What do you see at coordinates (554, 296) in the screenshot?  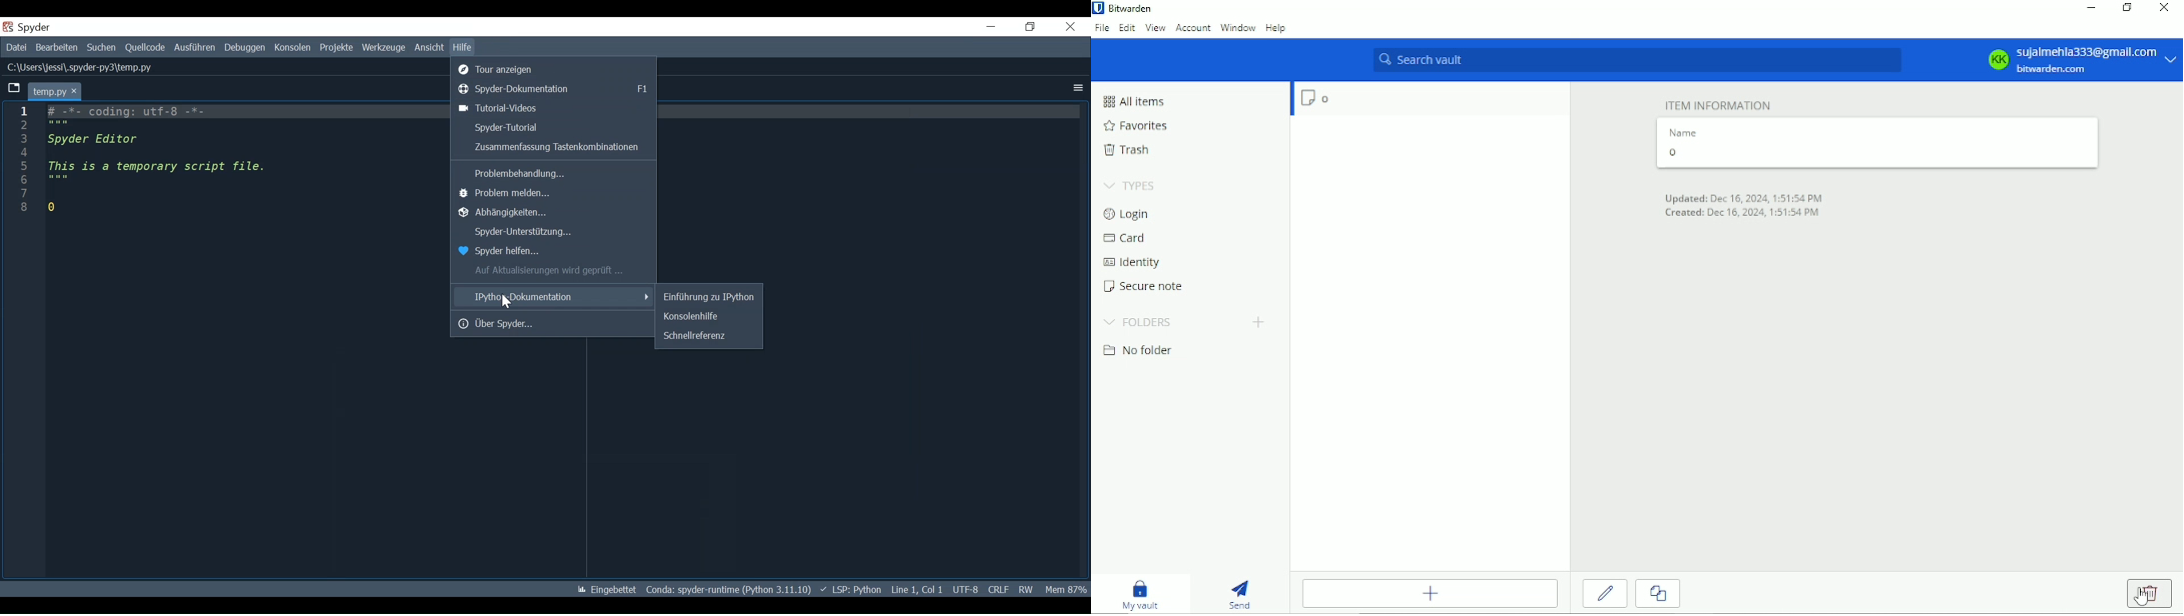 I see `IPython documentation` at bounding box center [554, 296].